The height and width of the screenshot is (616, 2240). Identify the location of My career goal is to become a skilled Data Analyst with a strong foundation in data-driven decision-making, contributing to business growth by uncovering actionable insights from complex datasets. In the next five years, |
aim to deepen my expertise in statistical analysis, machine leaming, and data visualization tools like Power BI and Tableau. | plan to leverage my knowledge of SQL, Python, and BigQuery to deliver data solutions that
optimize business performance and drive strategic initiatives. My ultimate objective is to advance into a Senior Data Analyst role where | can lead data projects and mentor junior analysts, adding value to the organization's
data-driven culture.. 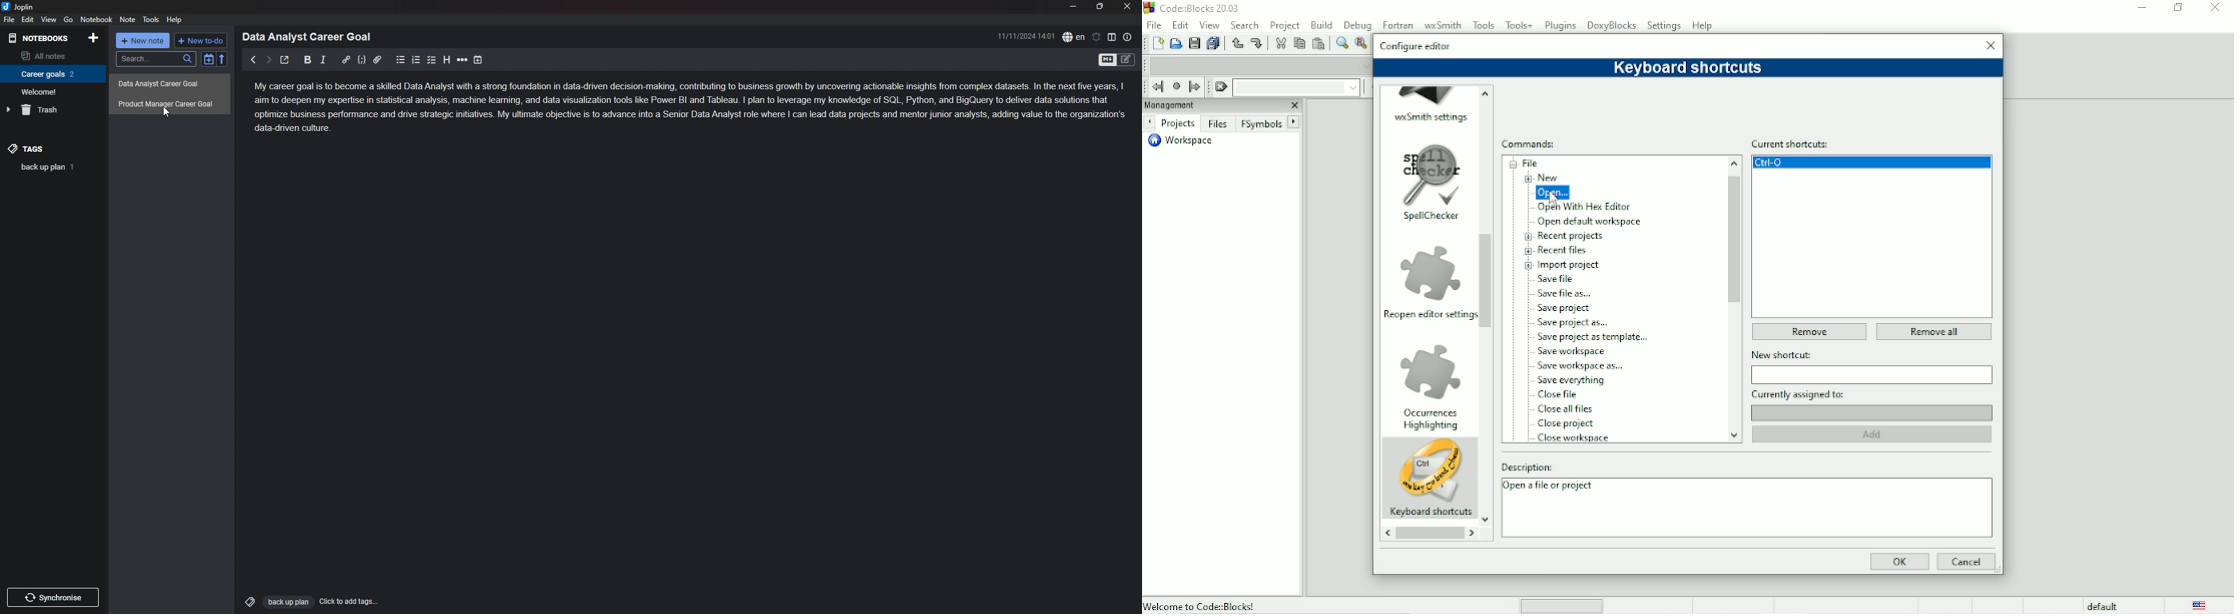
(692, 109).